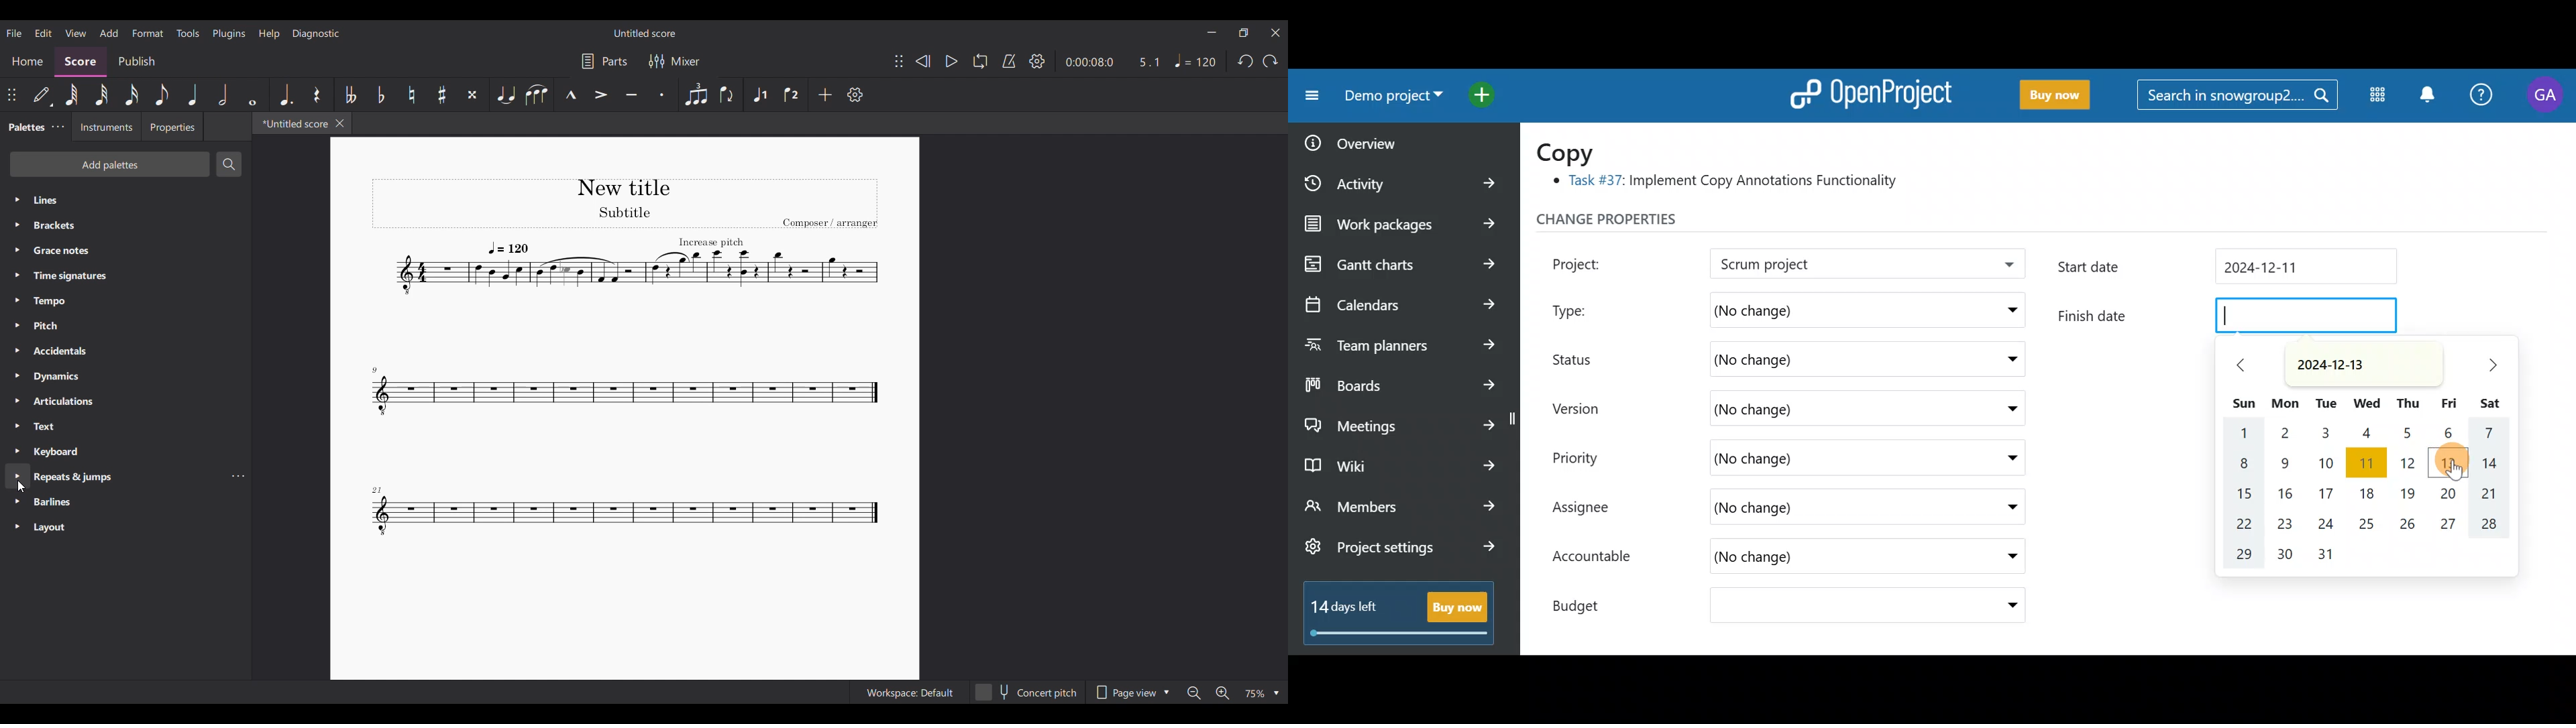  Describe the element at coordinates (148, 34) in the screenshot. I see `Format menu` at that location.